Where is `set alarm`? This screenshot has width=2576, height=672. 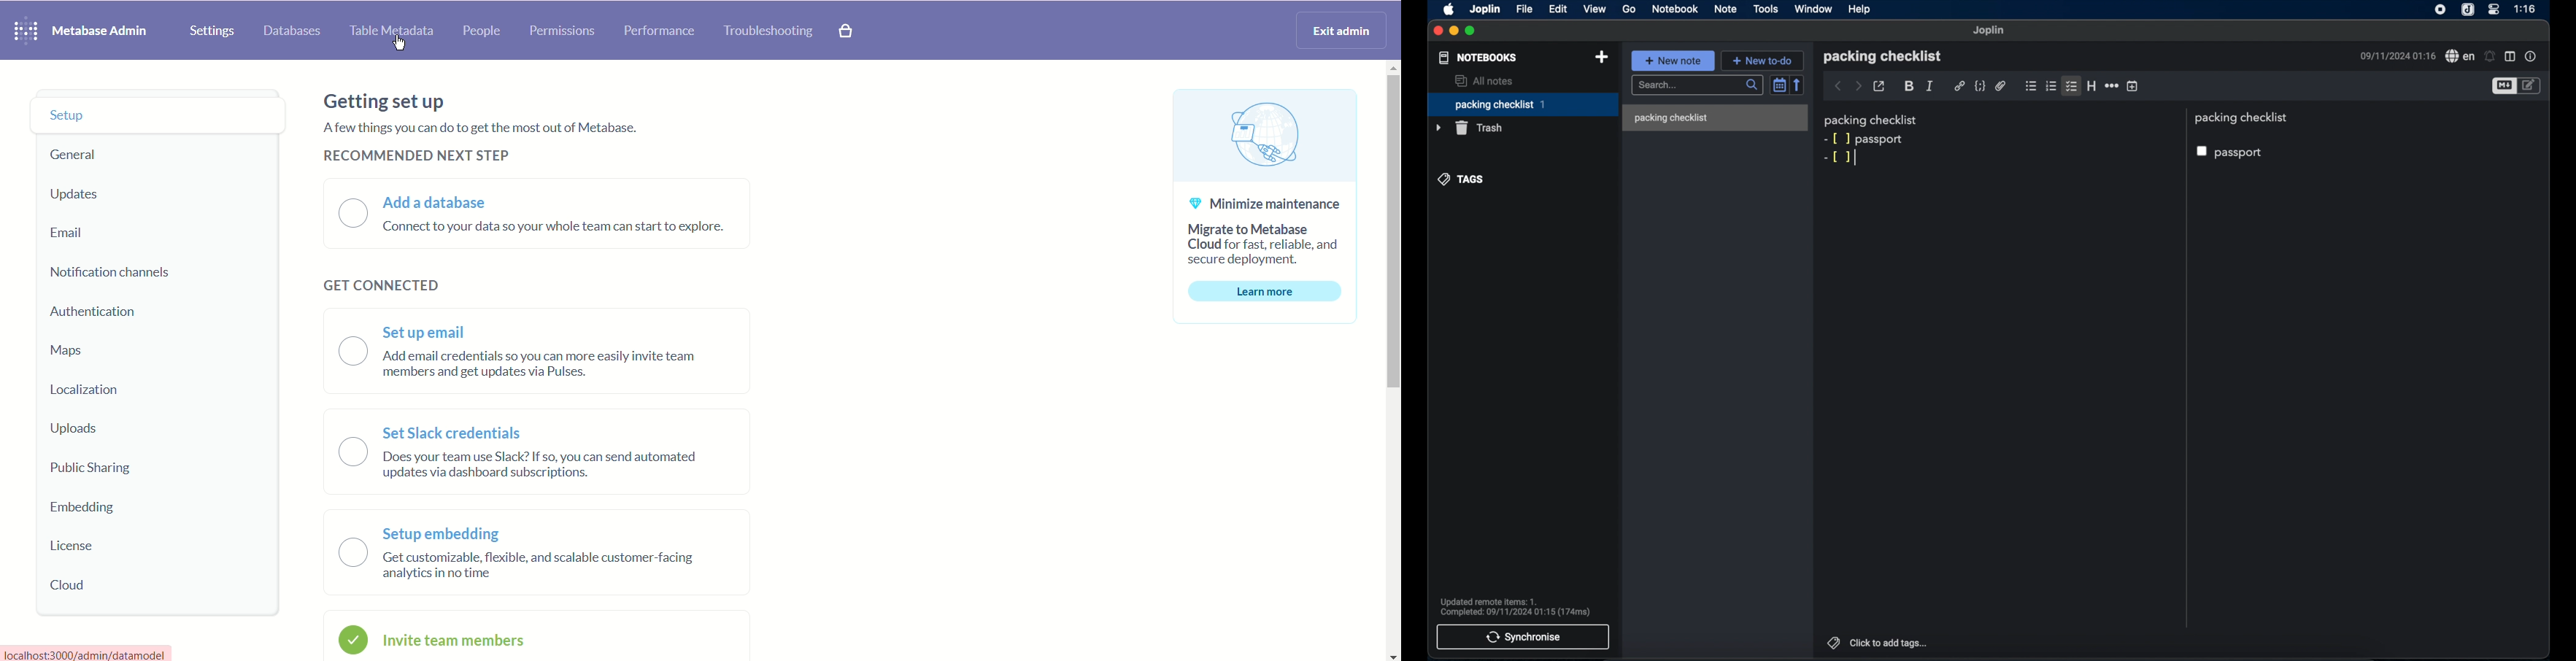
set alarm is located at coordinates (2490, 56).